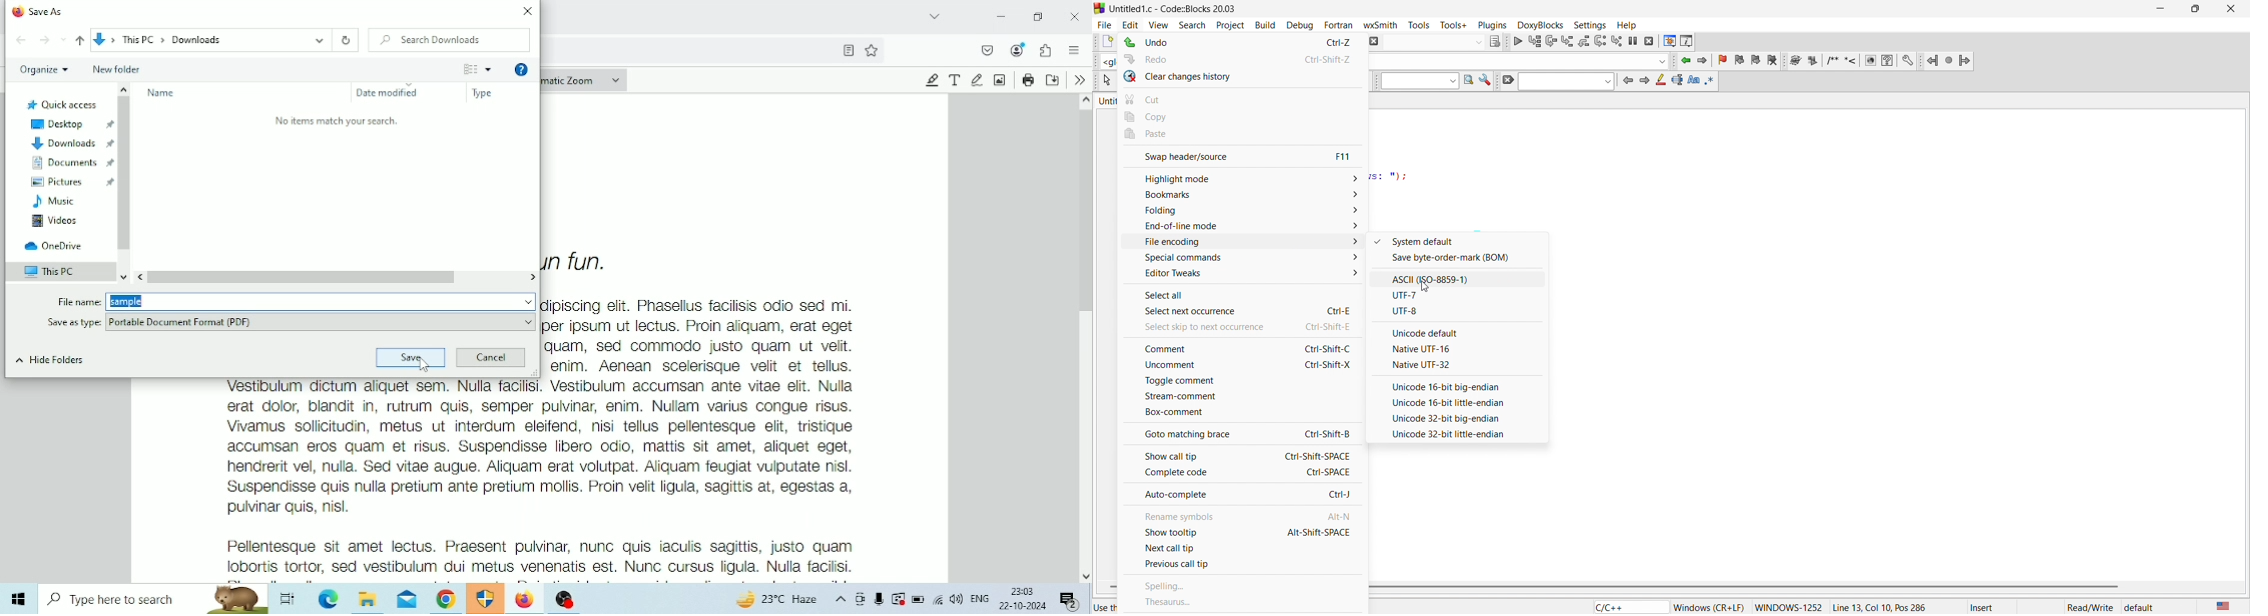  What do you see at coordinates (45, 39) in the screenshot?
I see `Forward` at bounding box center [45, 39].